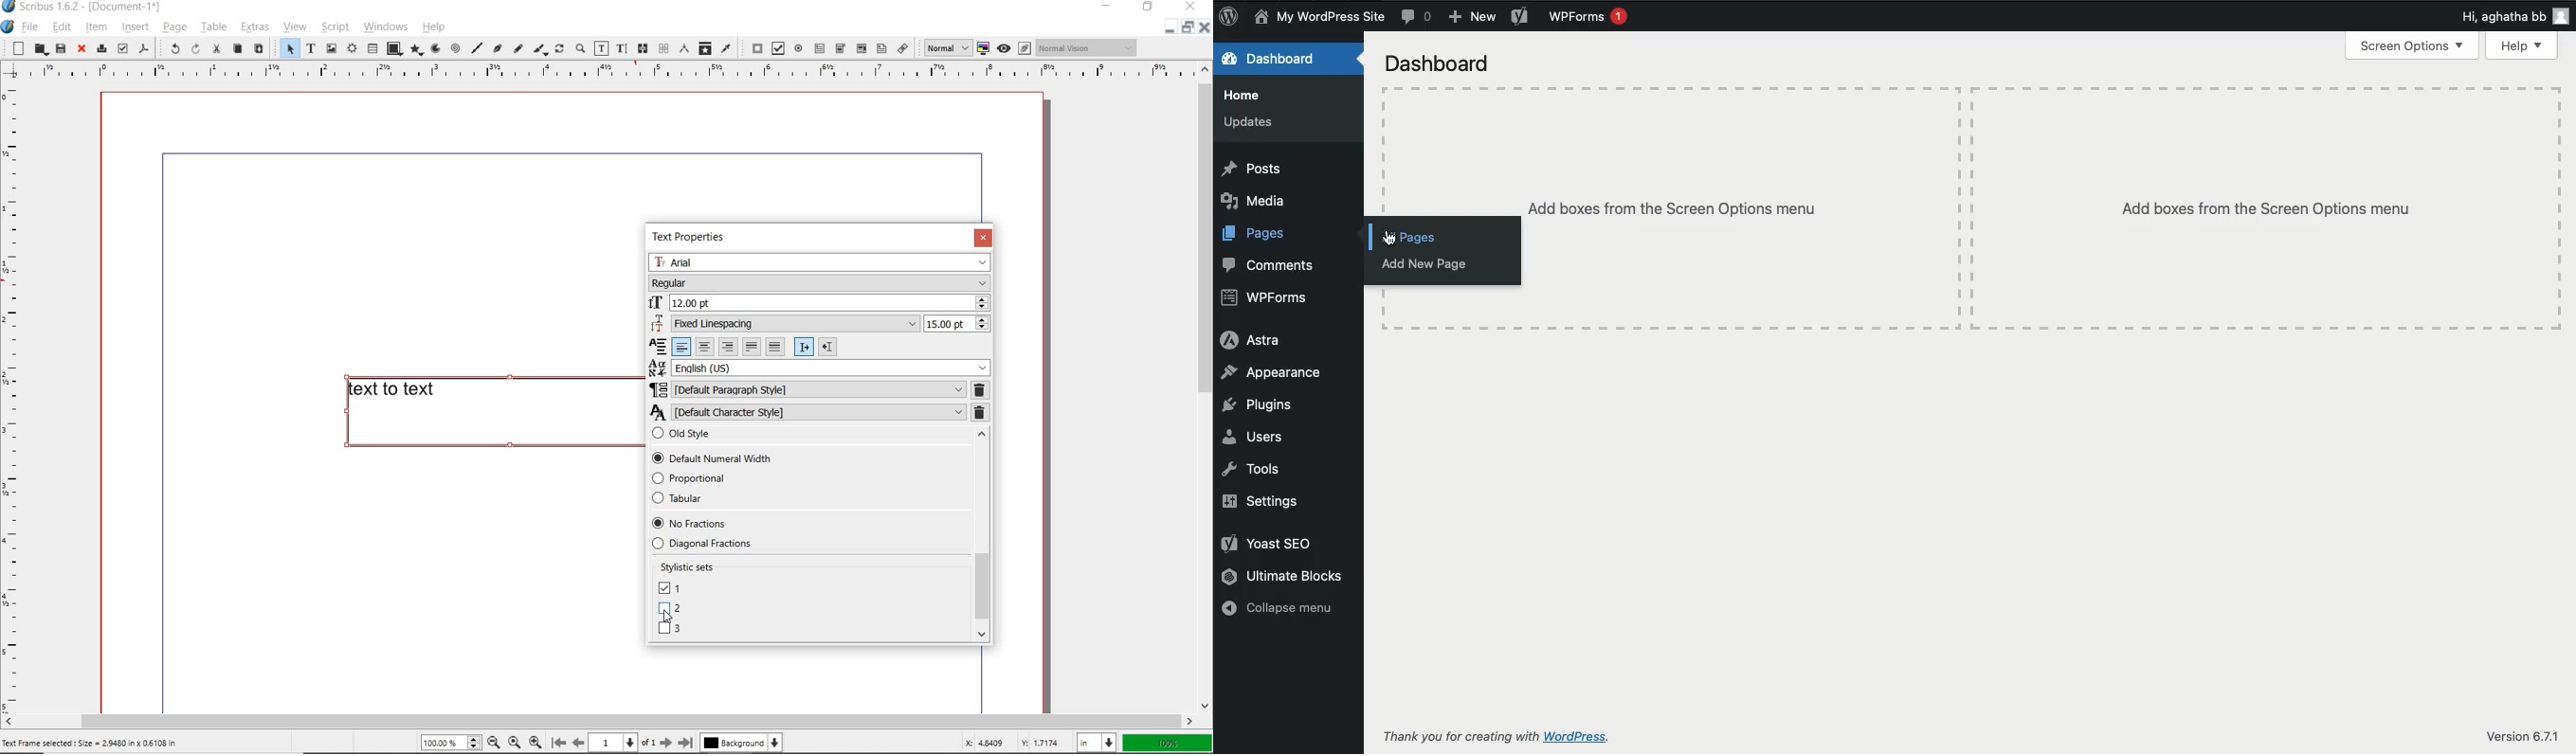 This screenshot has height=756, width=2576. I want to click on cut, so click(216, 49).